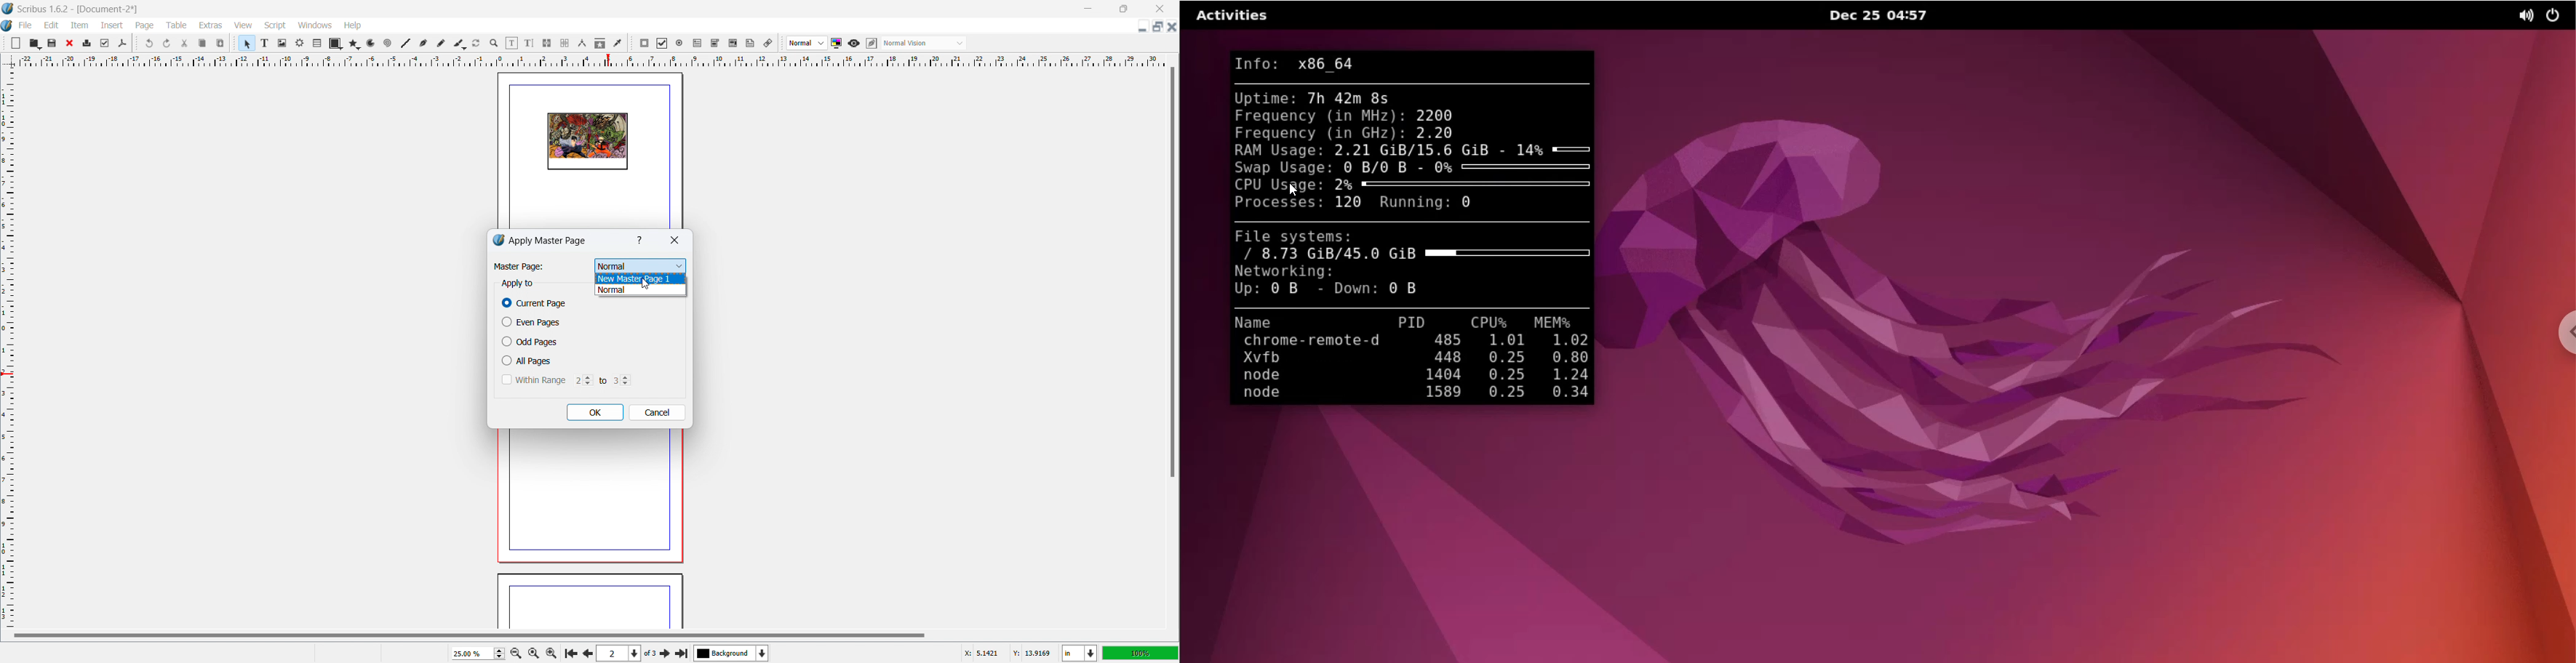 This screenshot has height=672, width=2576. What do you see at coordinates (388, 44) in the screenshot?
I see `spirals` at bounding box center [388, 44].